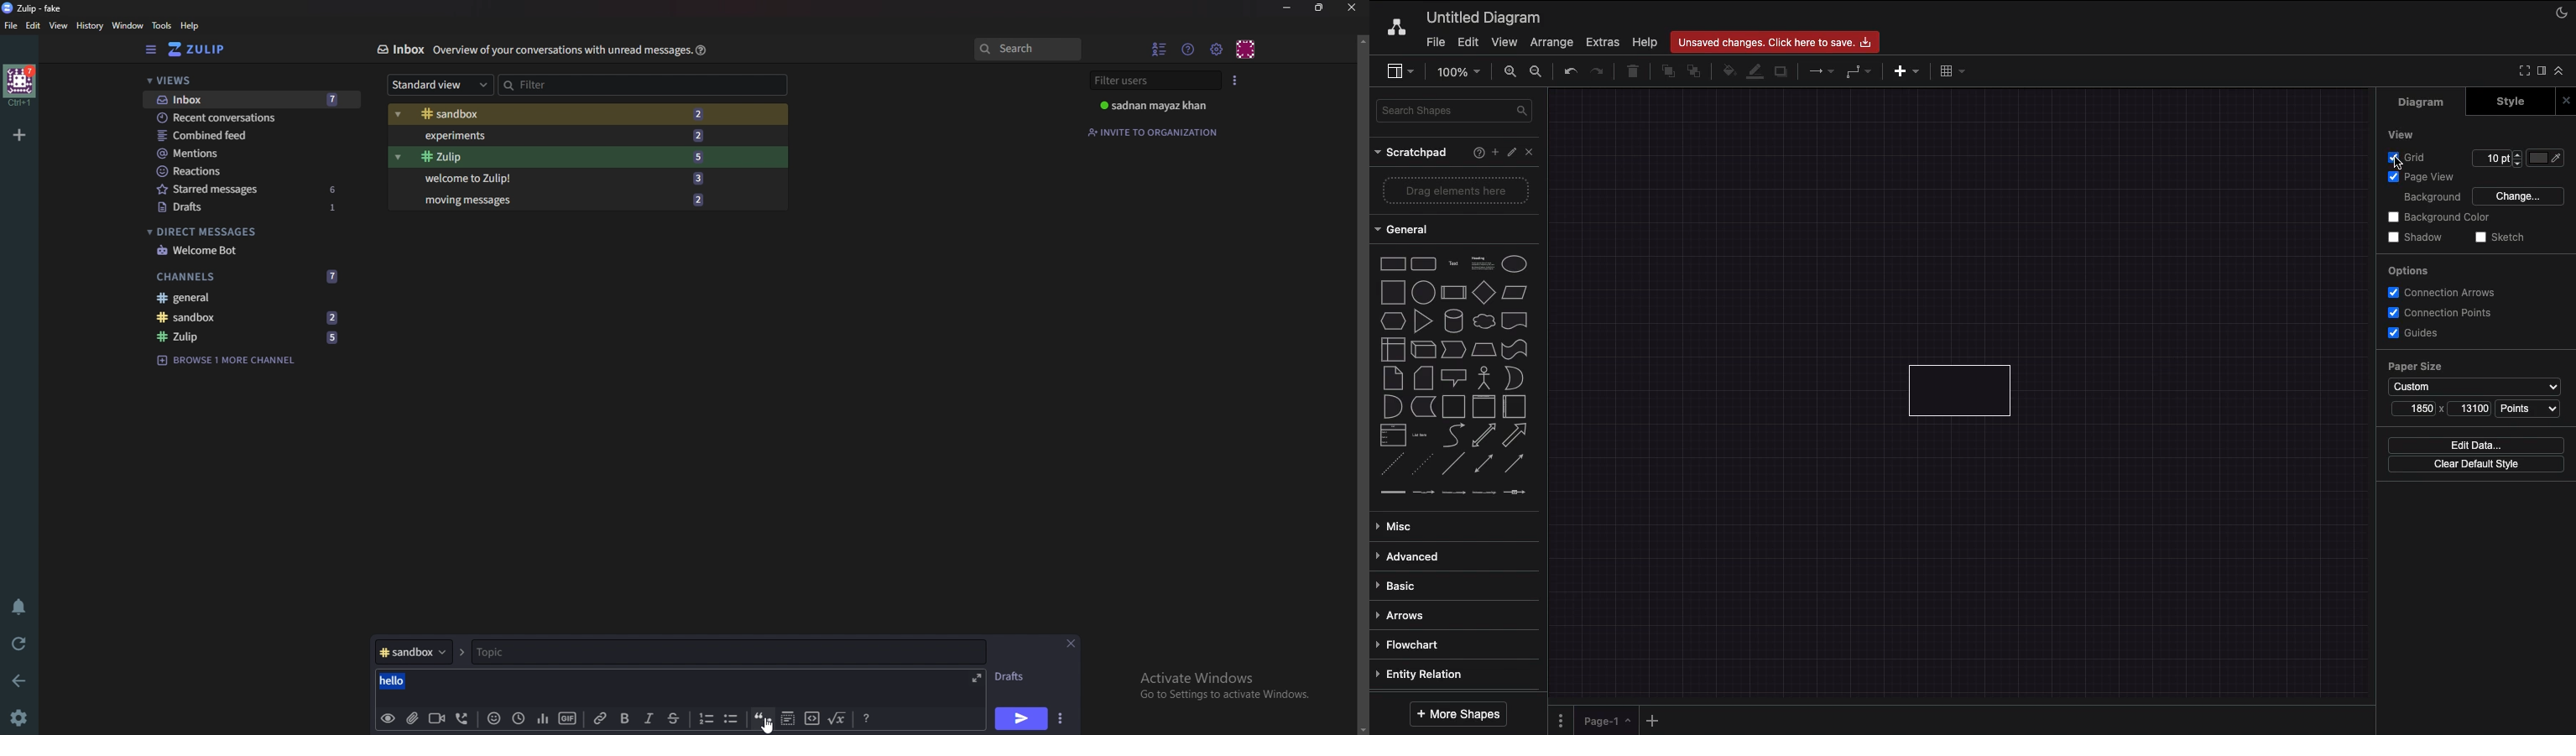  What do you see at coordinates (1411, 154) in the screenshot?
I see `Scratchpad ` at bounding box center [1411, 154].